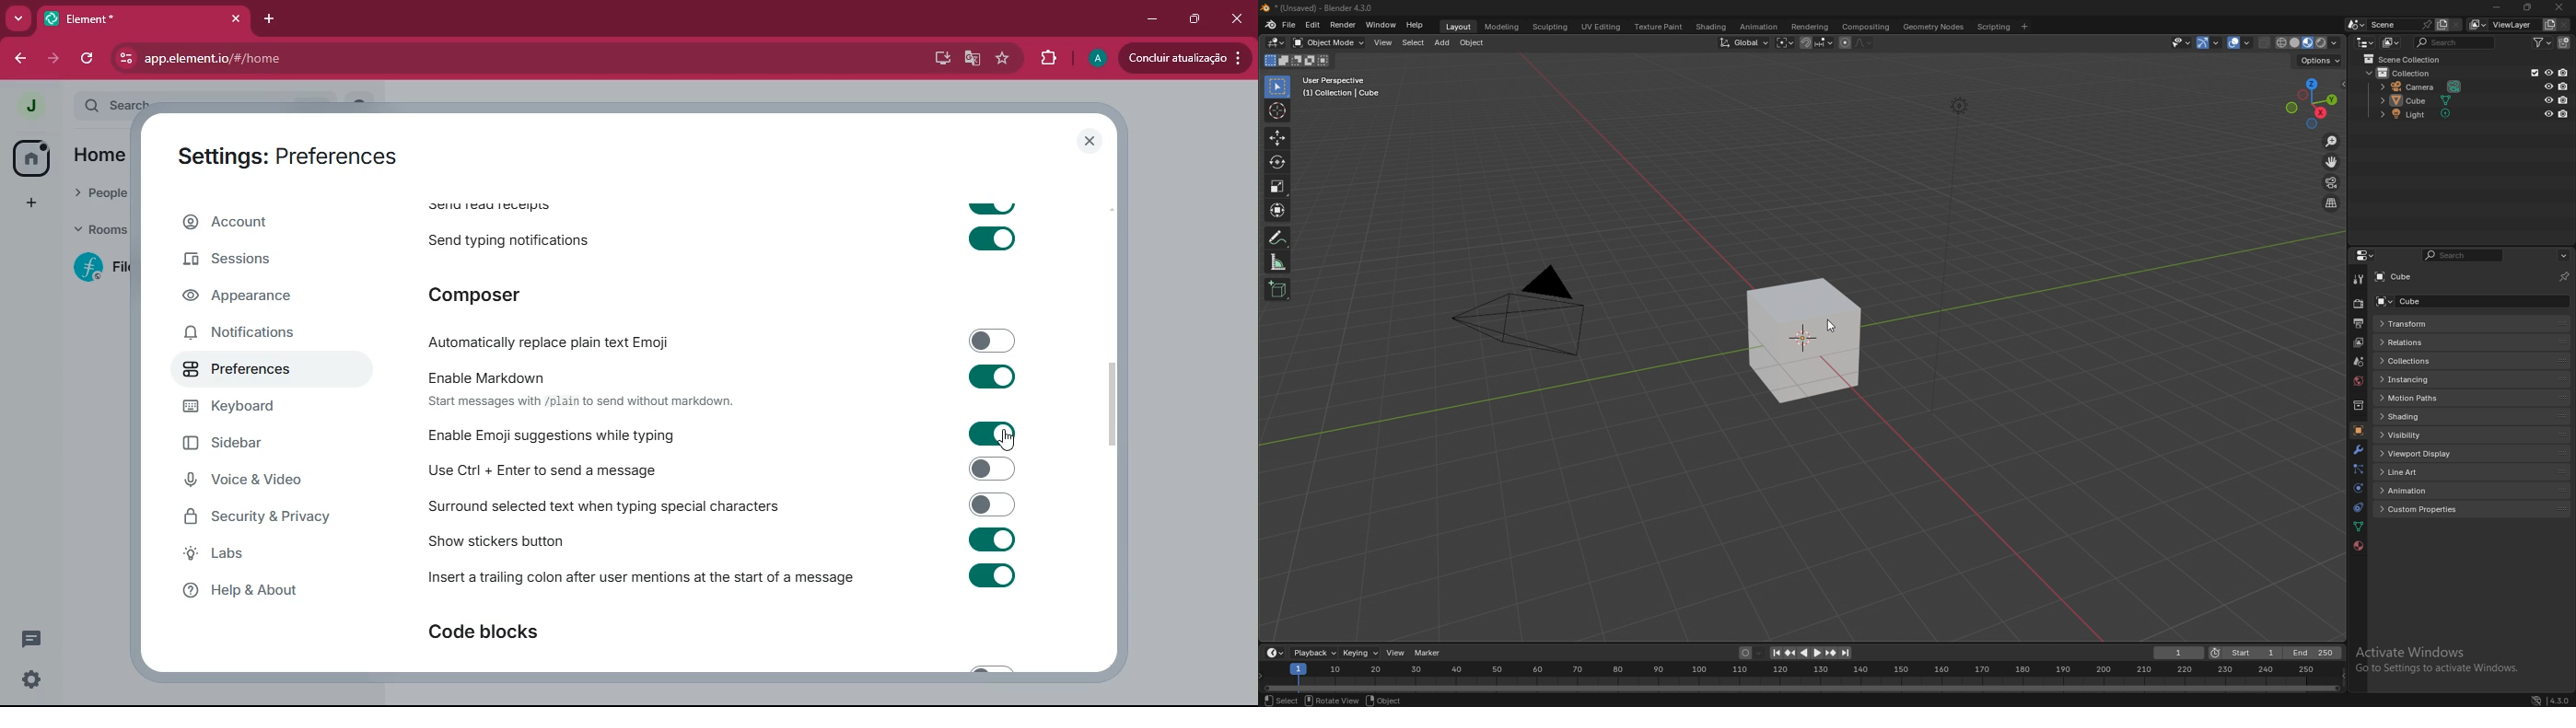 This screenshot has height=728, width=2576. Describe the element at coordinates (723, 340) in the screenshot. I see `automatically replace` at that location.